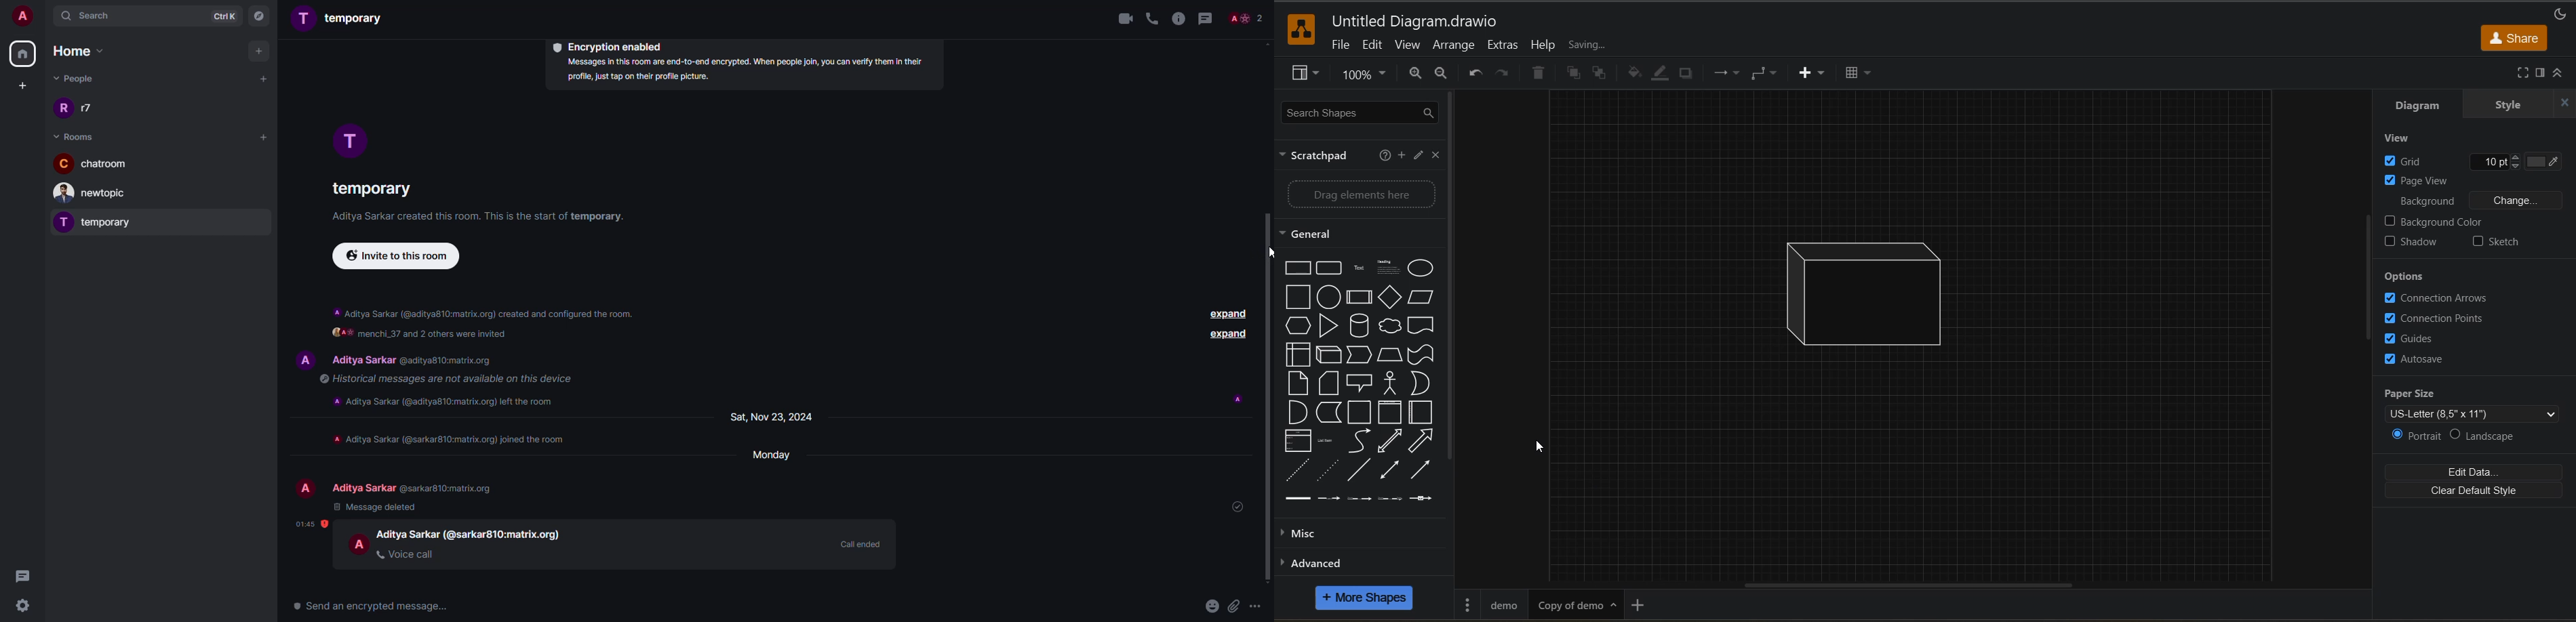  Describe the element at coordinates (1415, 73) in the screenshot. I see `zoom out` at that location.